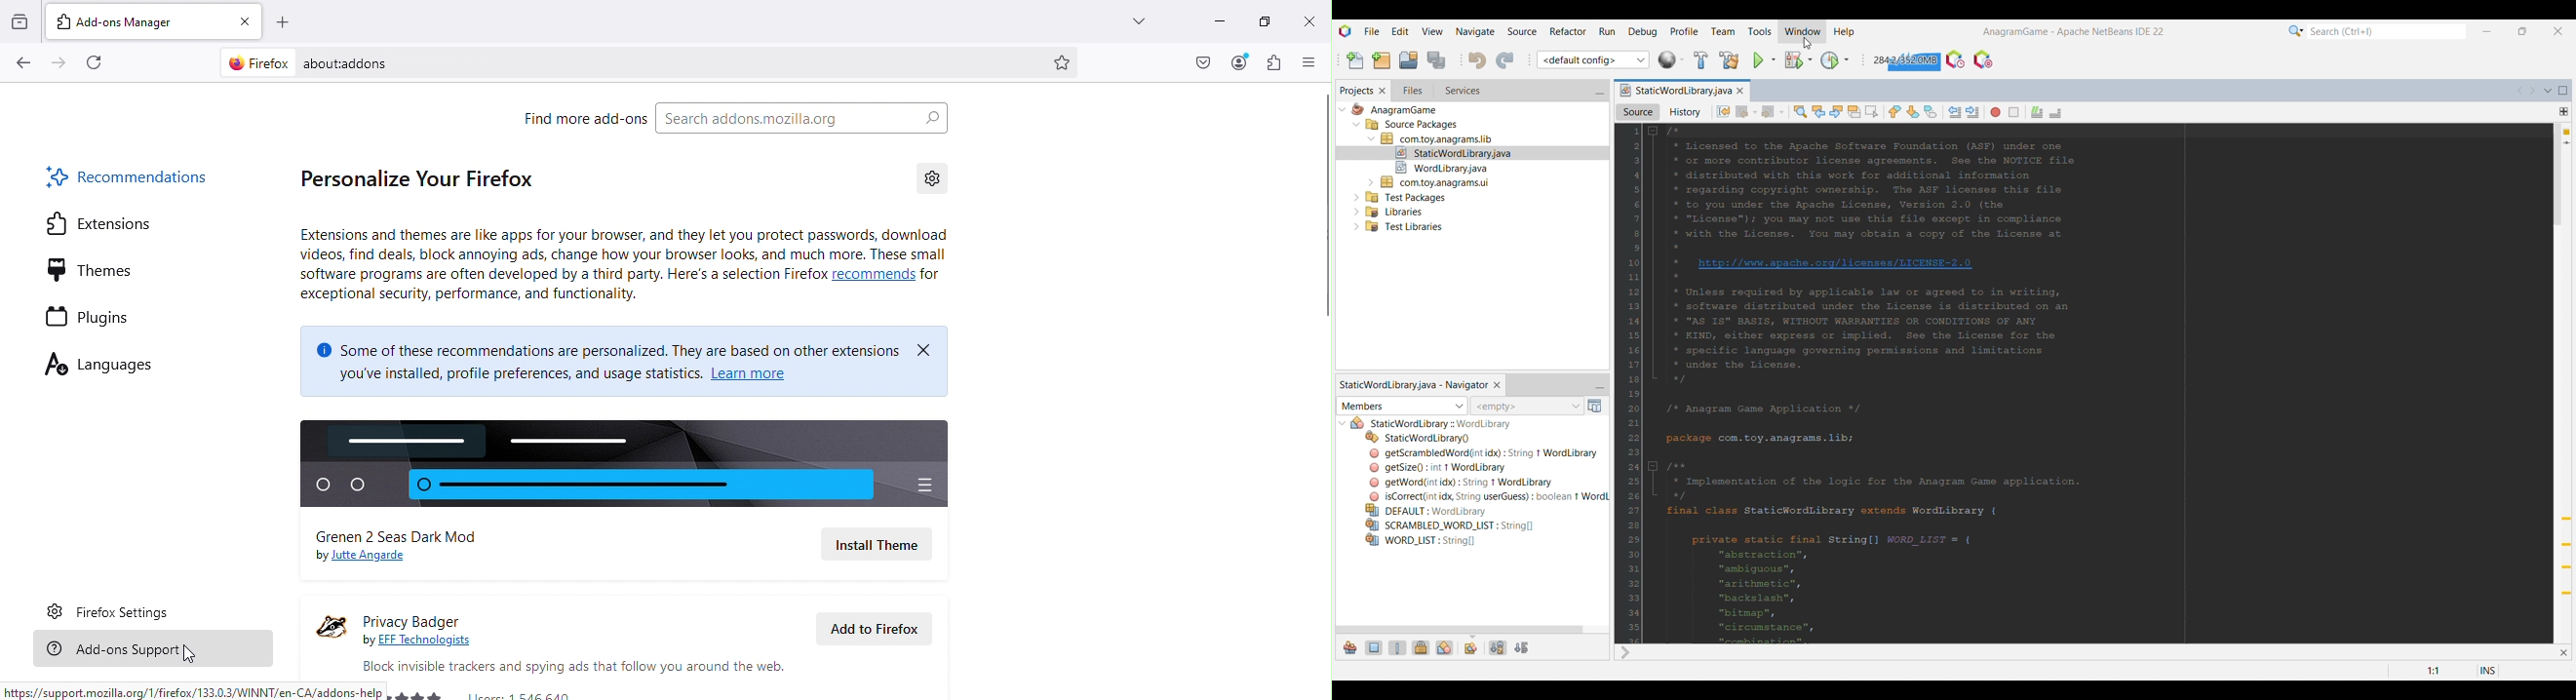 Image resolution: width=2576 pixels, height=700 pixels. Describe the element at coordinates (2074, 32) in the screenshot. I see `Current project and software name` at that location.